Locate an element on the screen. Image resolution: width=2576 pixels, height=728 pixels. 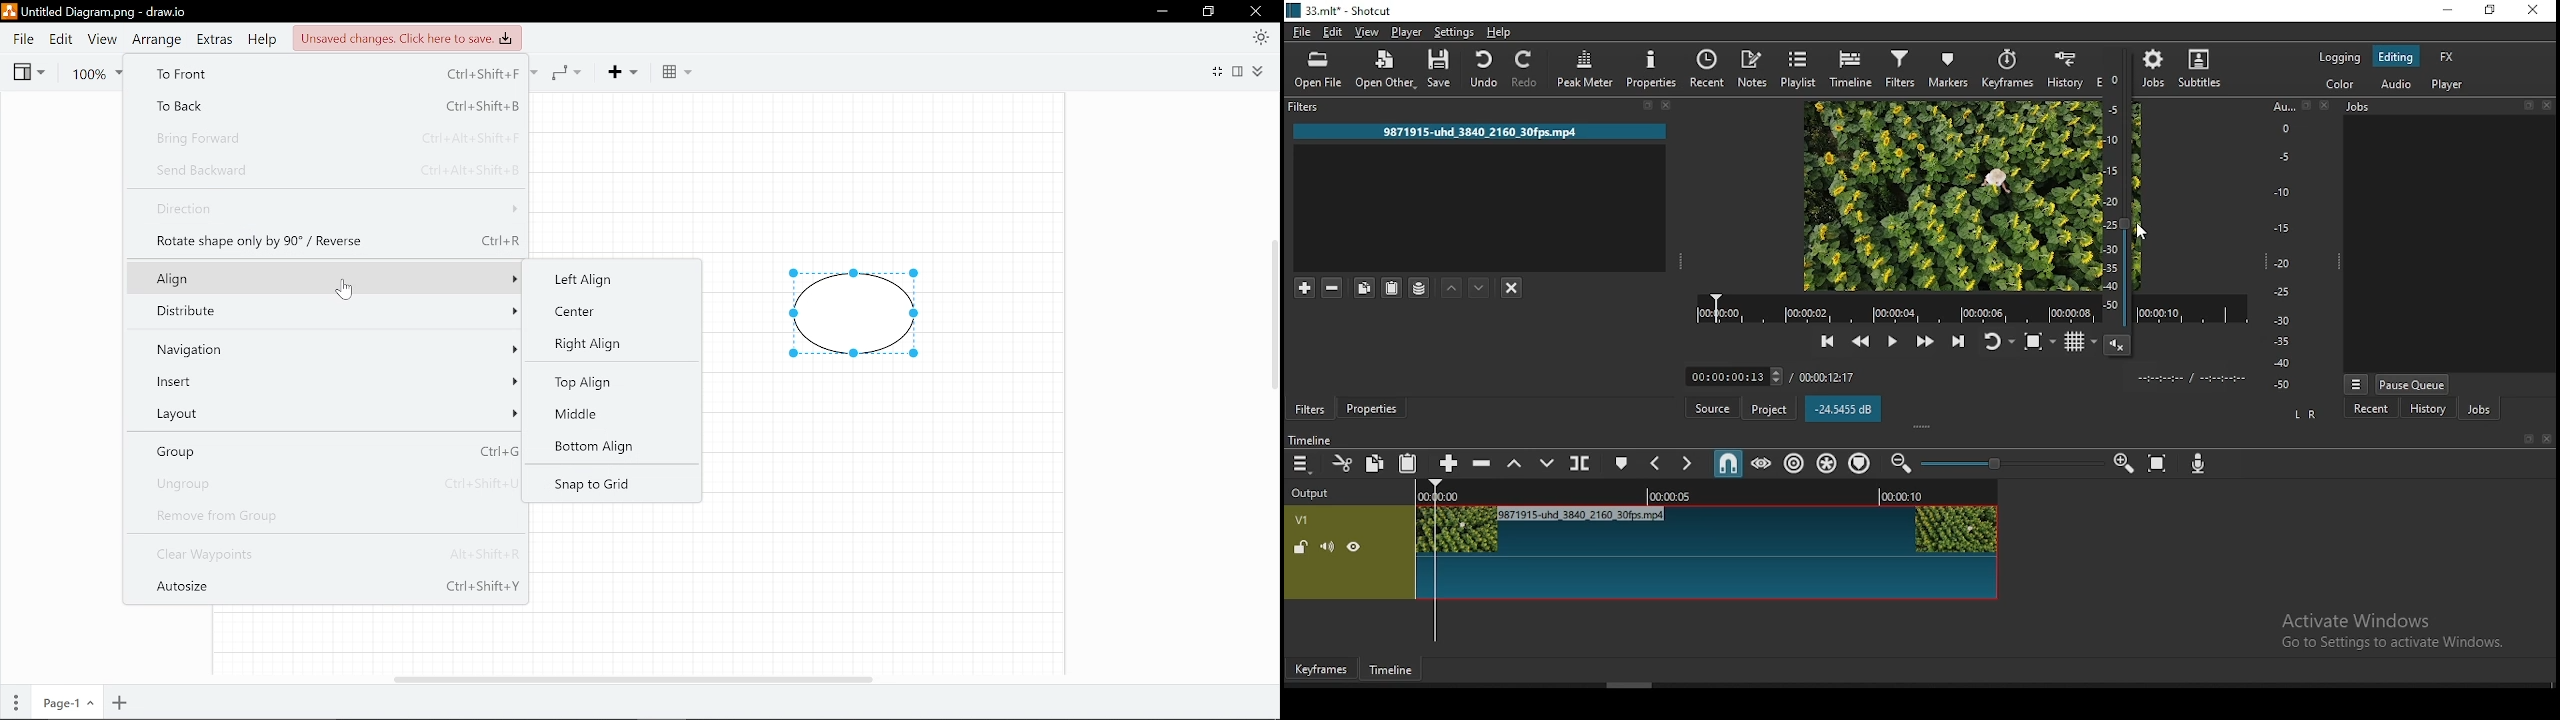
zoom timeline in is located at coordinates (2119, 463).